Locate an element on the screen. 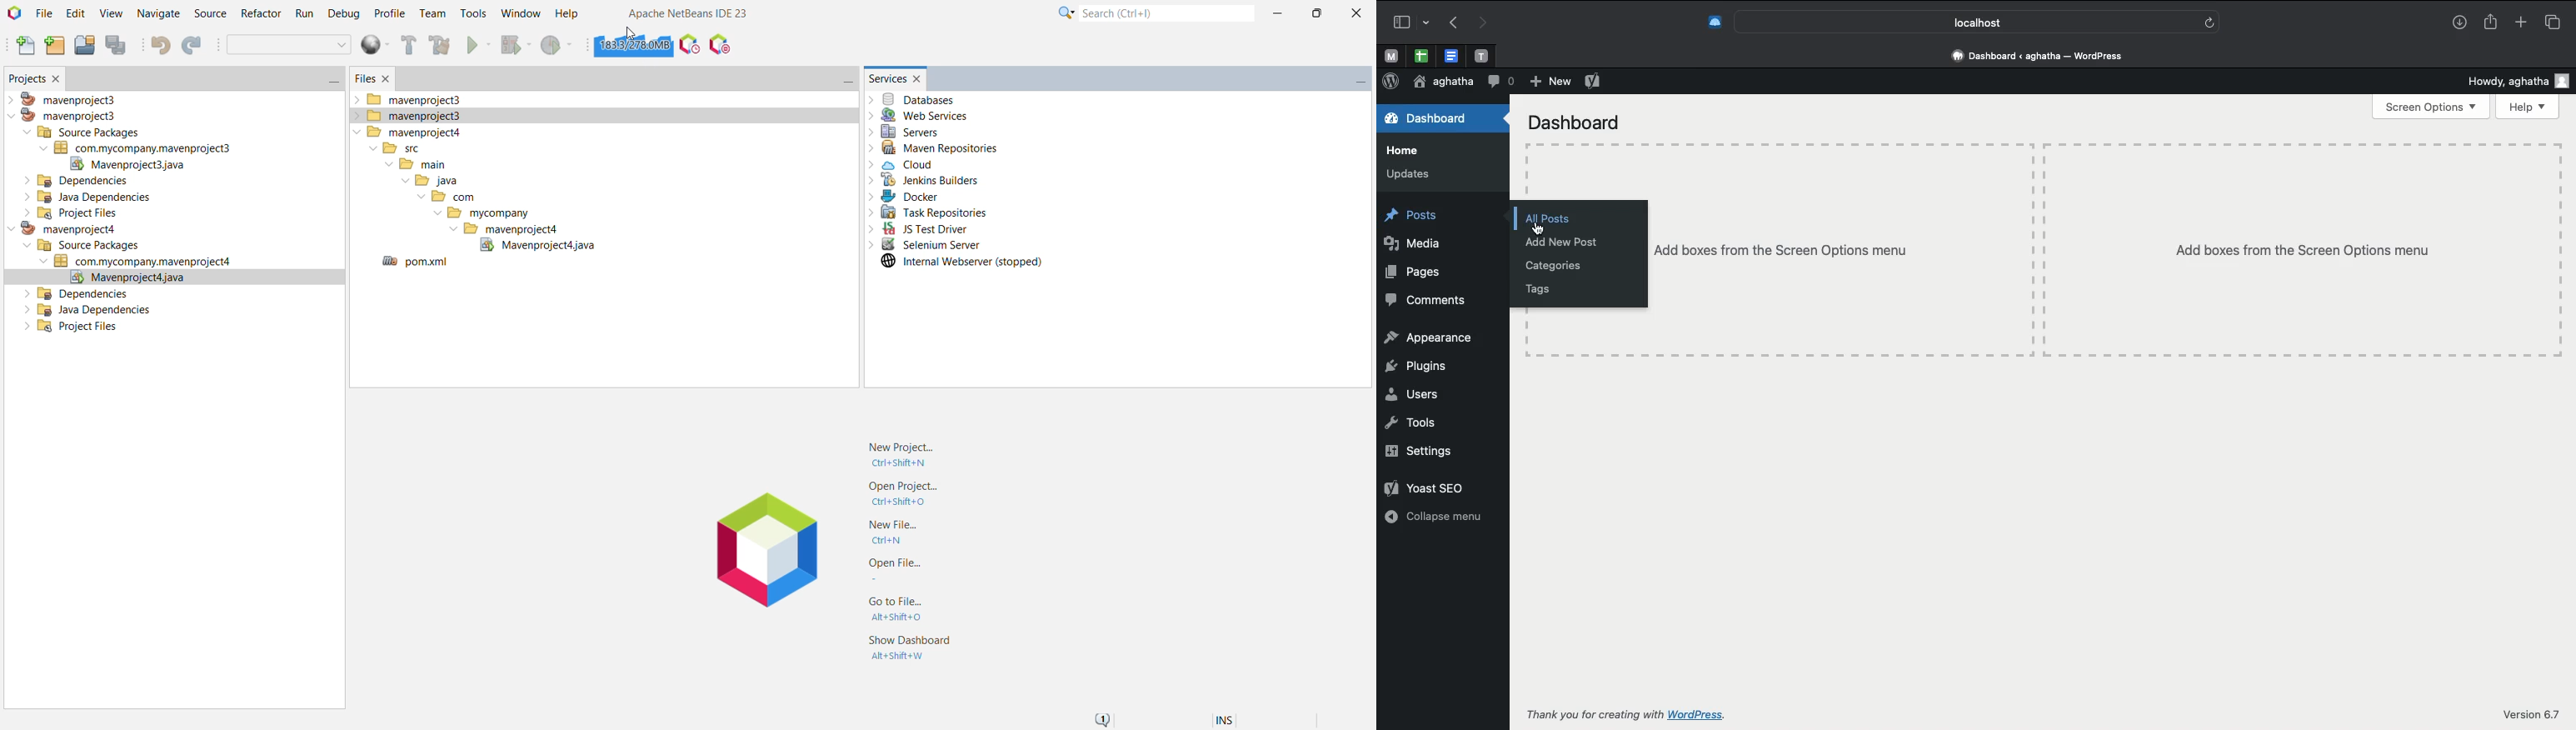  Settings is located at coordinates (1422, 451).